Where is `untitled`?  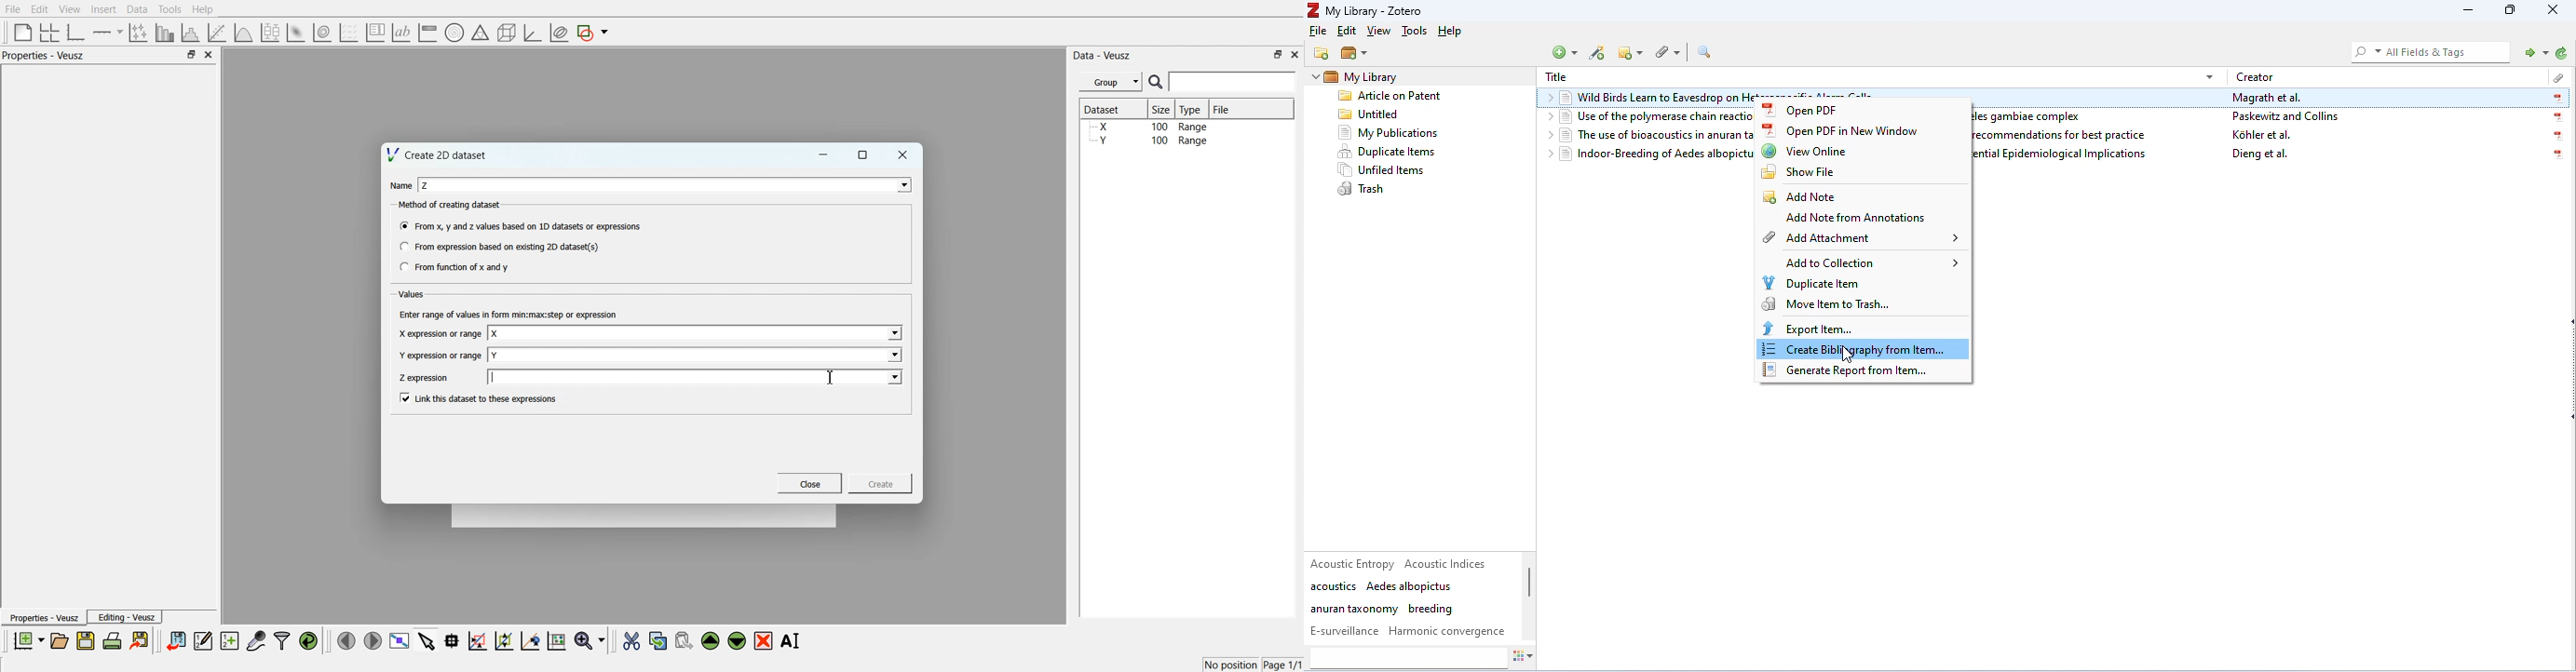 untitled is located at coordinates (1369, 115).